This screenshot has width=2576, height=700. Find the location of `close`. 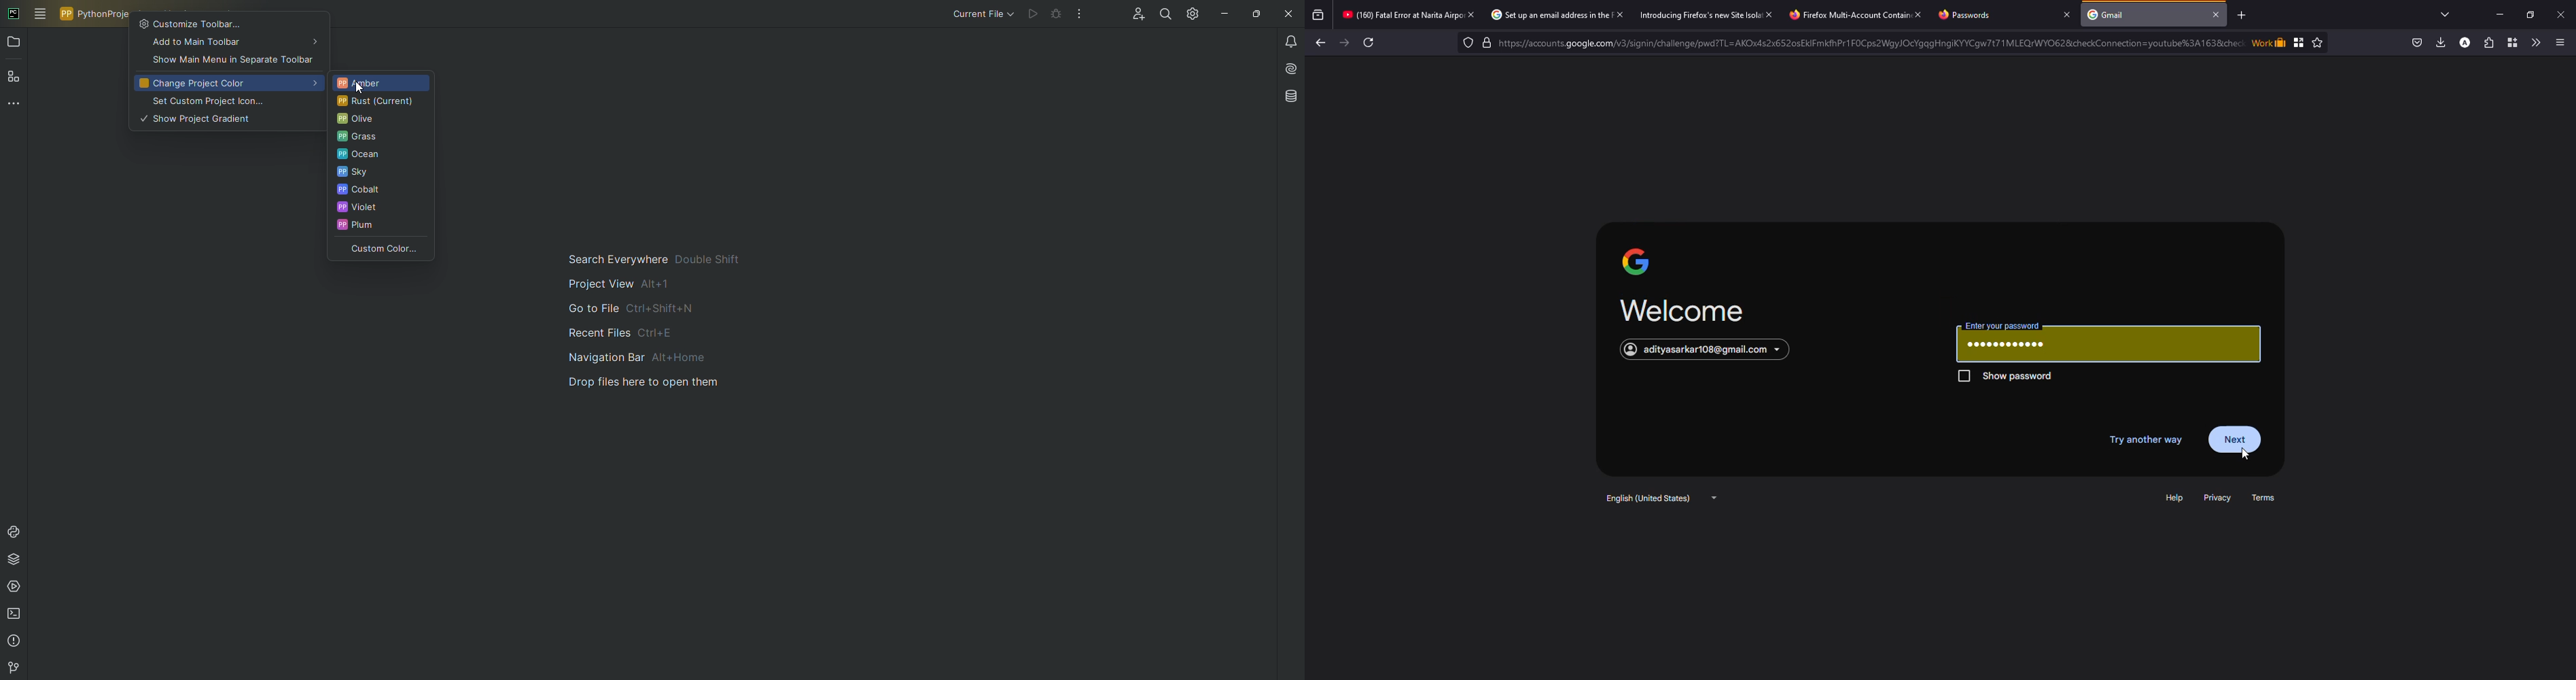

close is located at coordinates (2218, 14).